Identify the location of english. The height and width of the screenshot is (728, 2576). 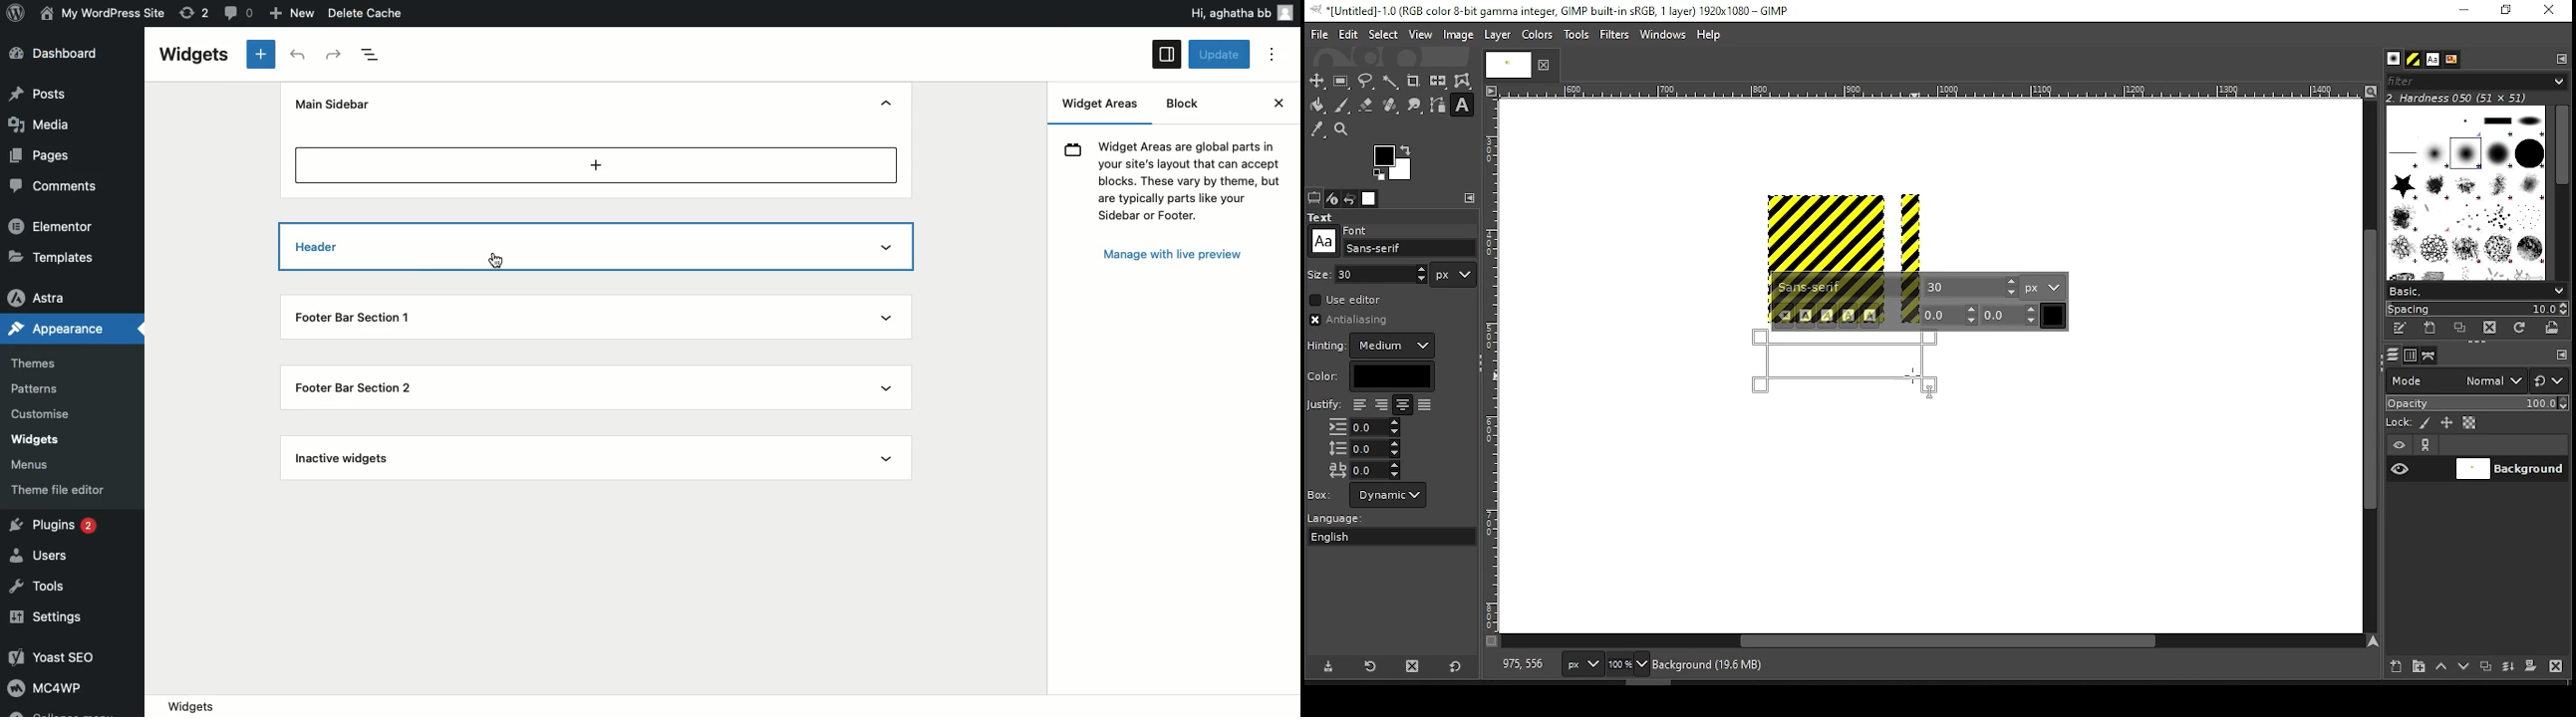
(1349, 536).